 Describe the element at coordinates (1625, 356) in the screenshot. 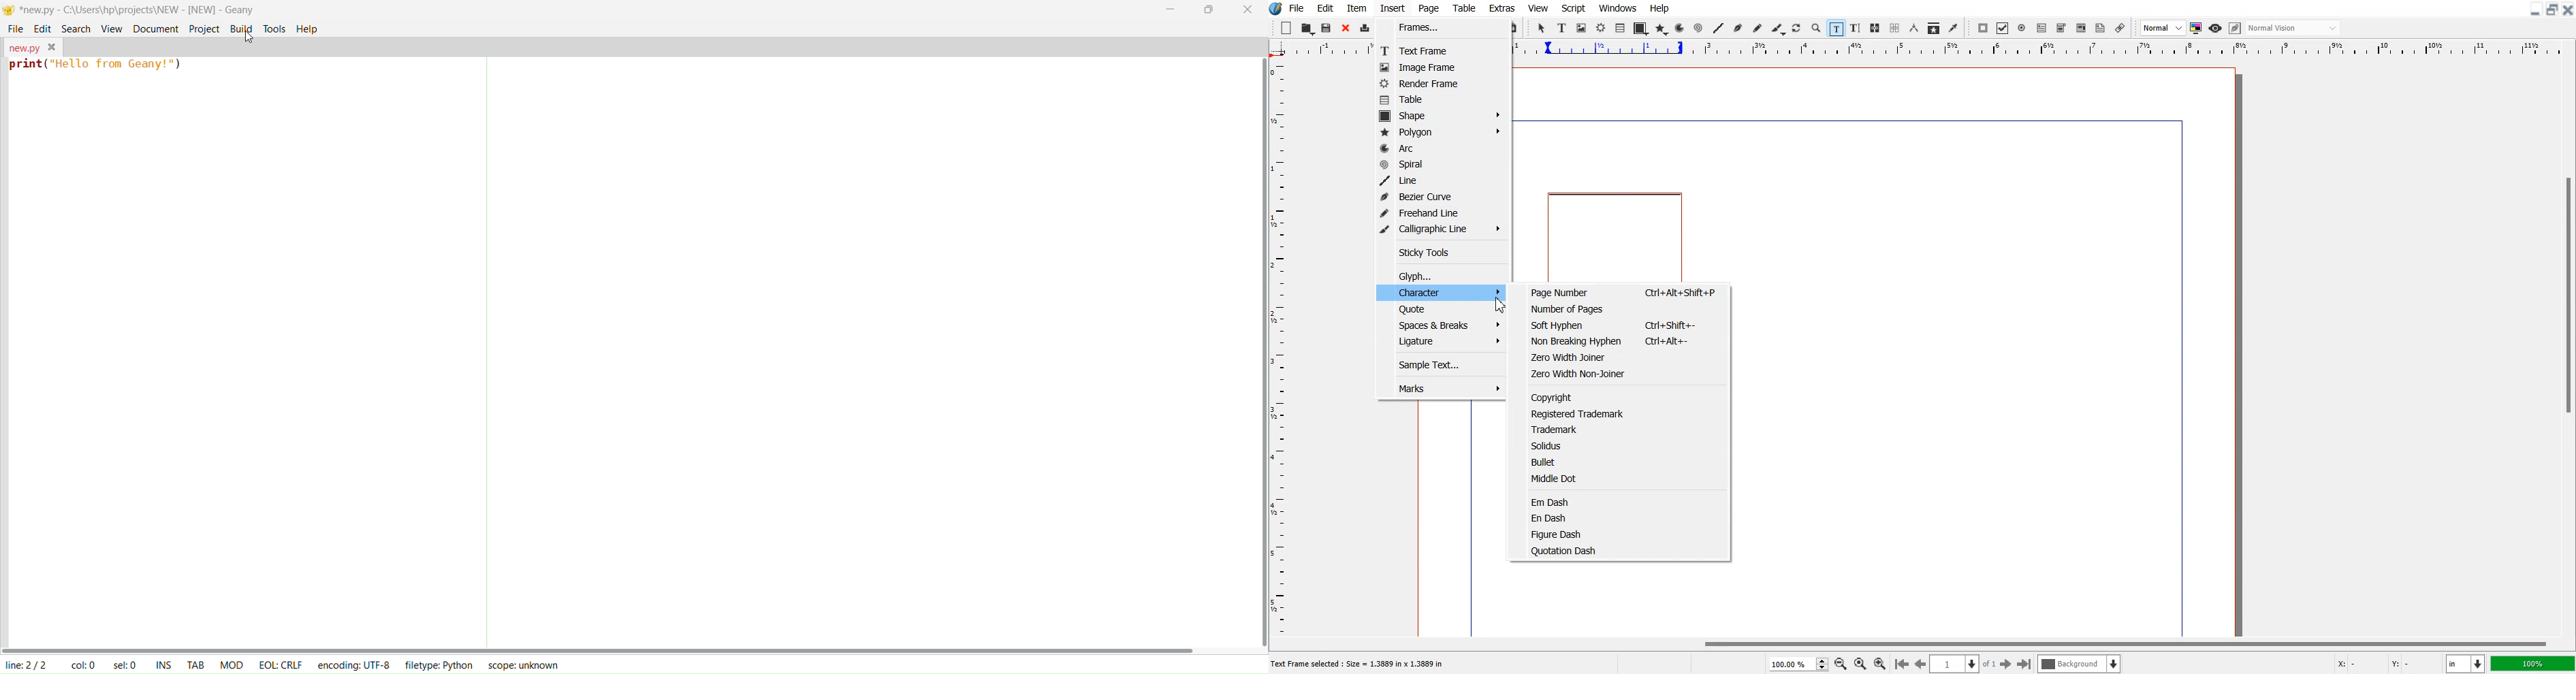

I see `Zero Width Joiner` at that location.